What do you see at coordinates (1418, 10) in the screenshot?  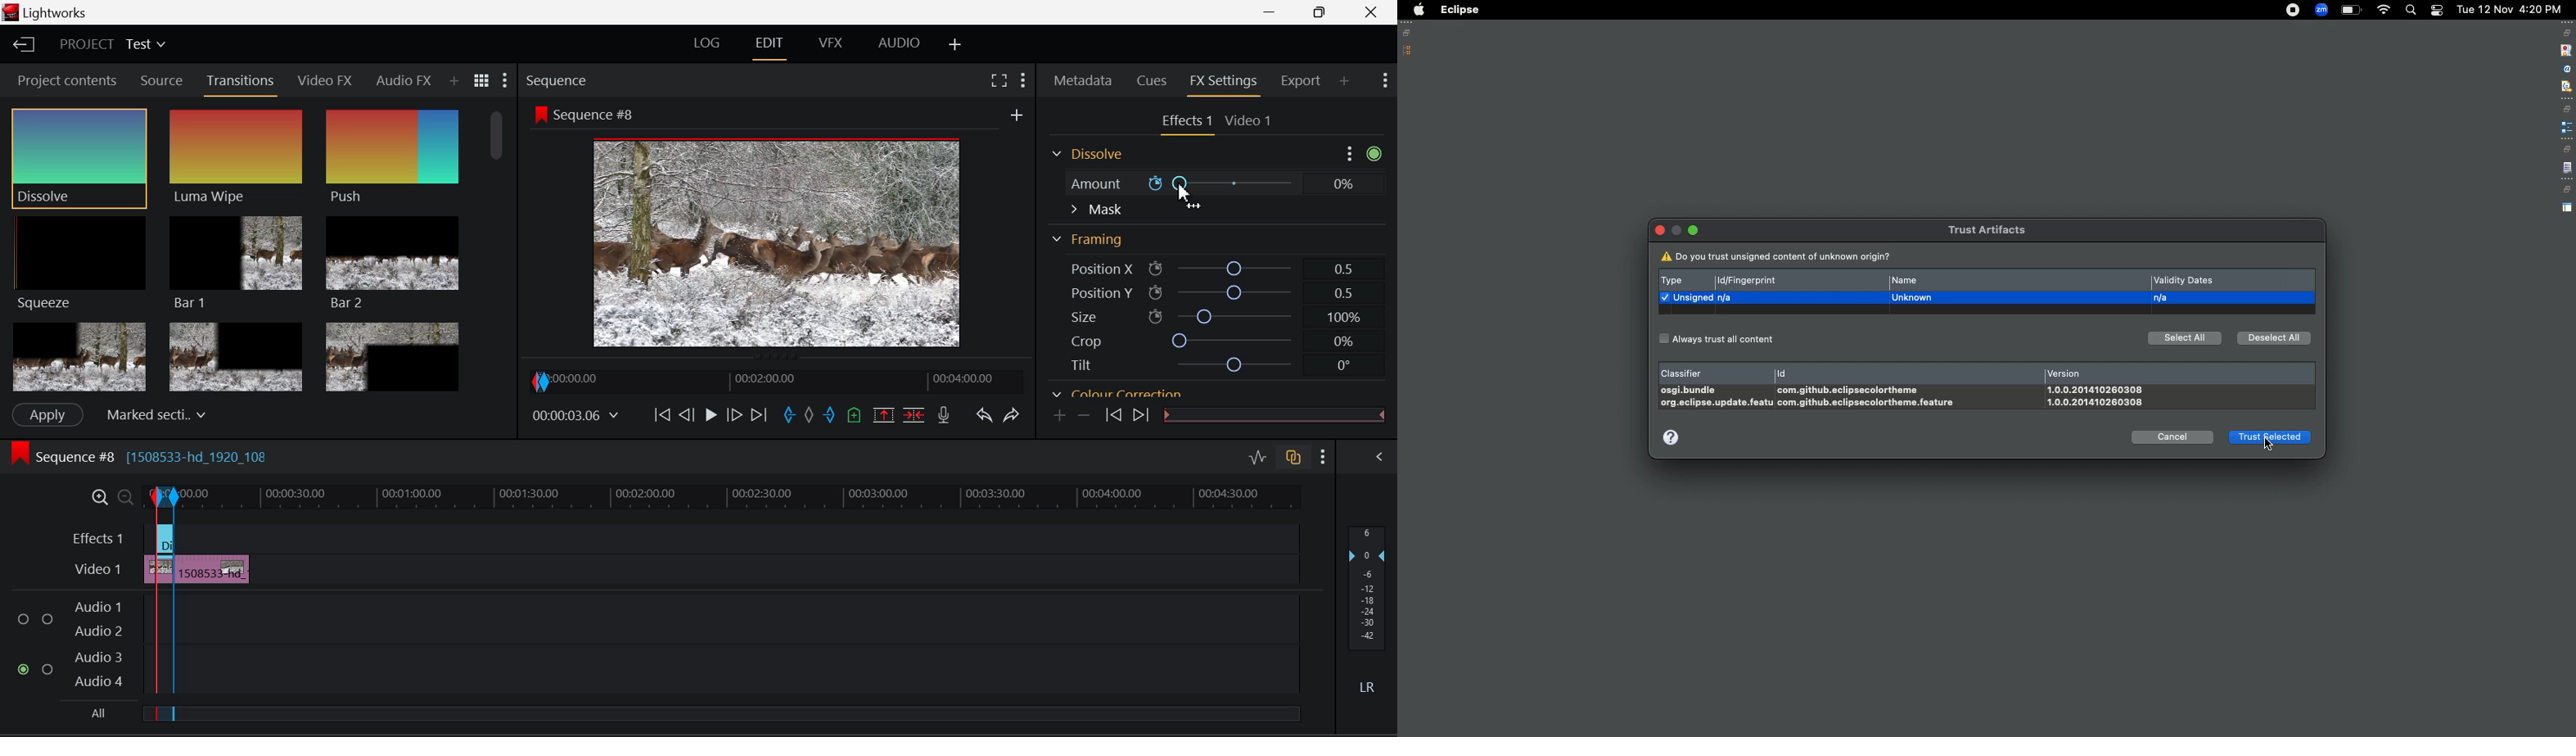 I see `Apple logo` at bounding box center [1418, 10].